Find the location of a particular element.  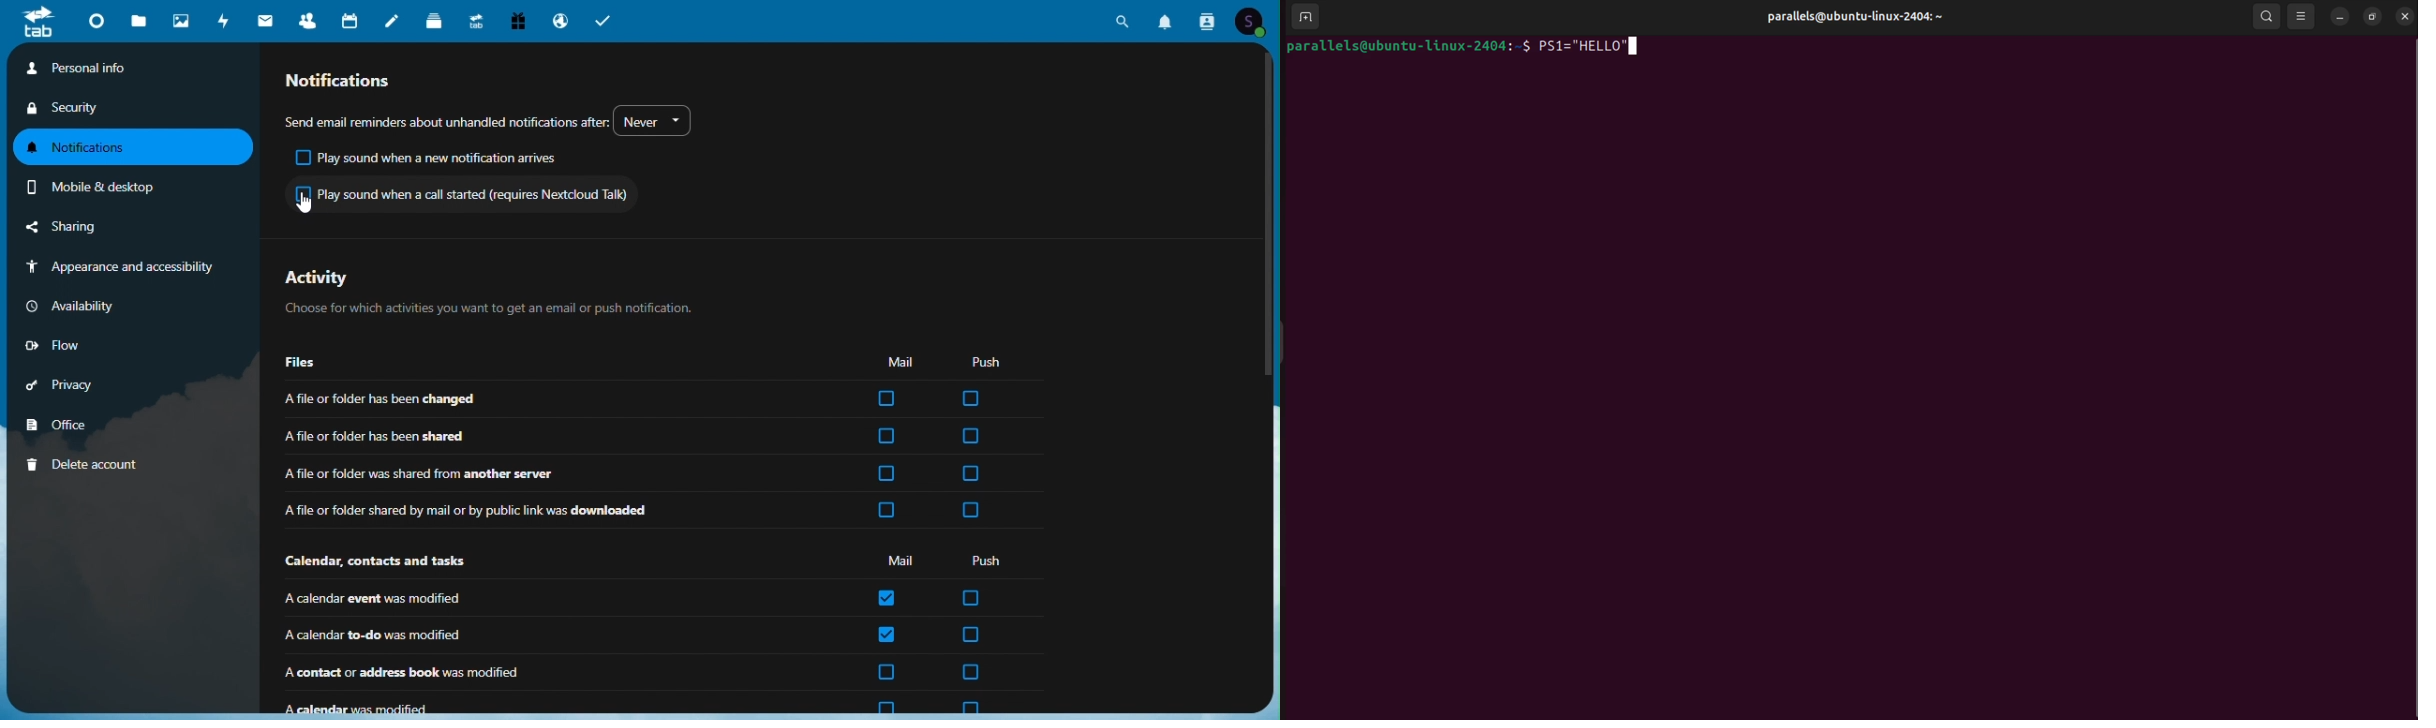

search is located at coordinates (2264, 17).